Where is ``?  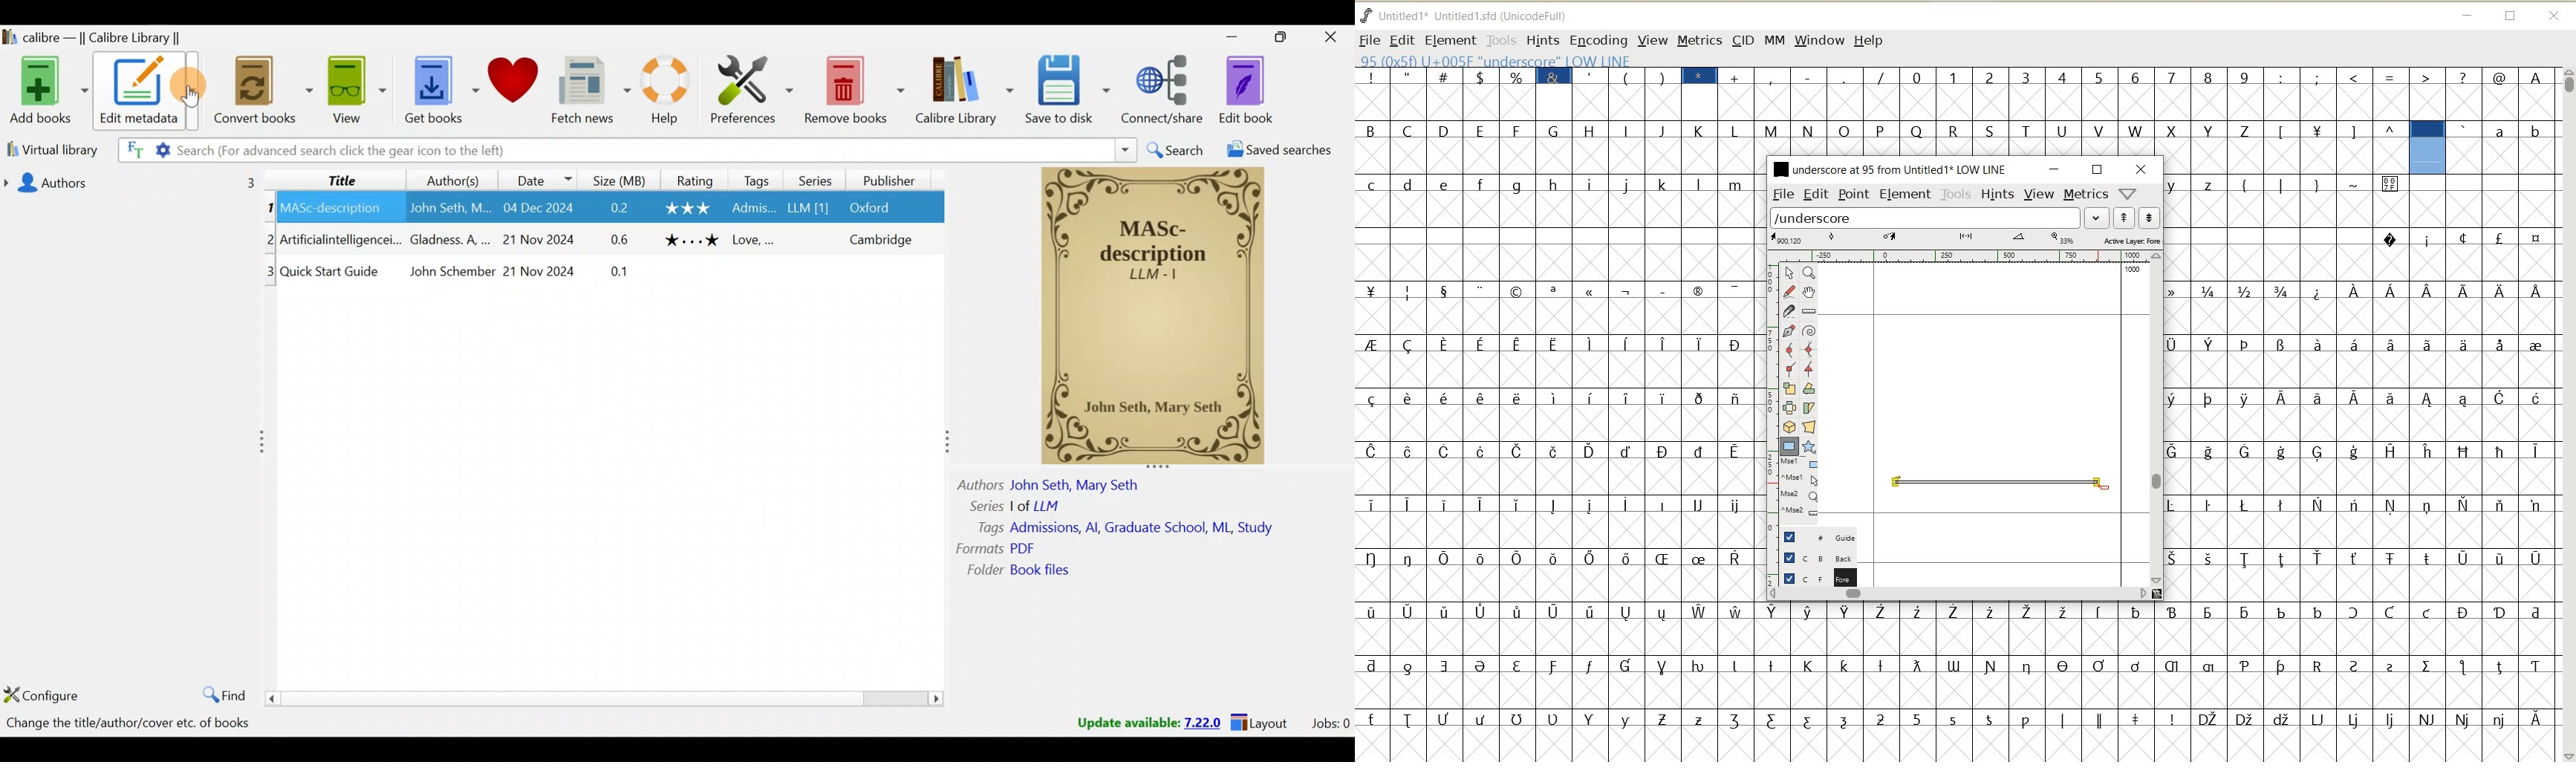
 is located at coordinates (451, 241).